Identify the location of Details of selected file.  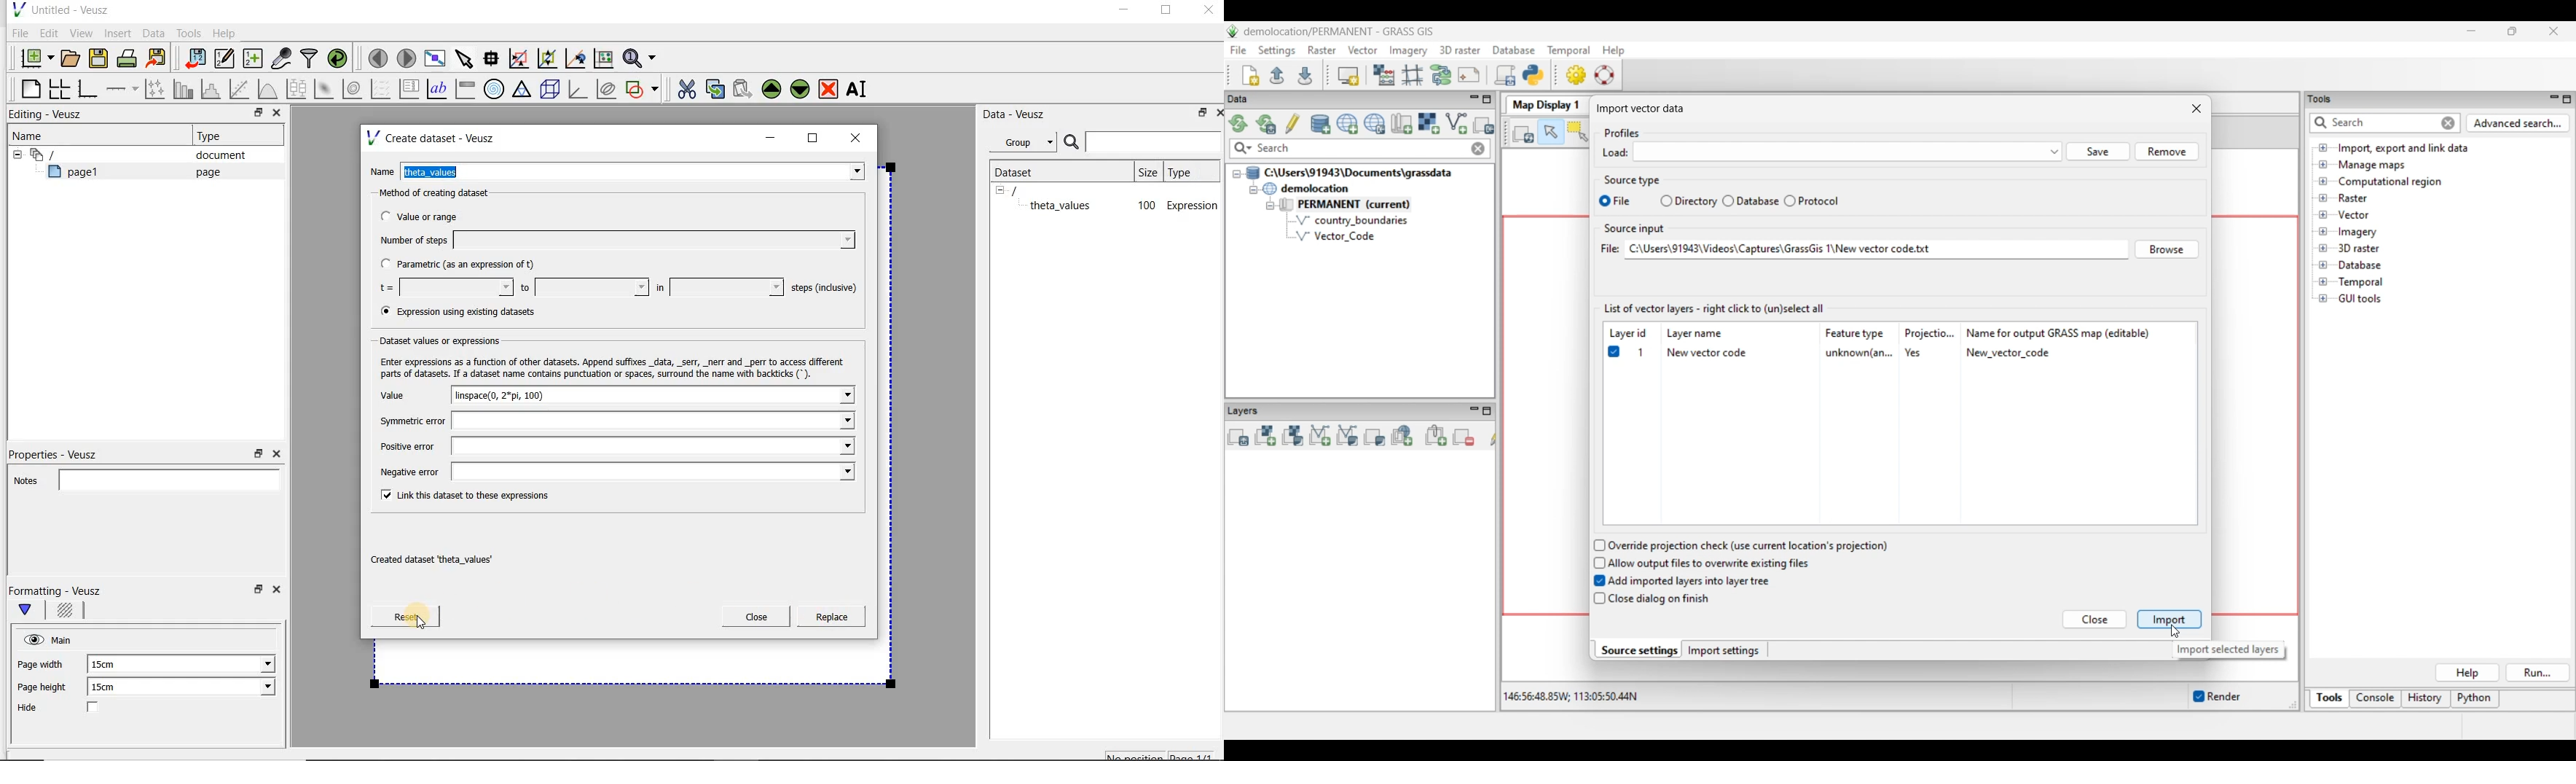
(1849, 353).